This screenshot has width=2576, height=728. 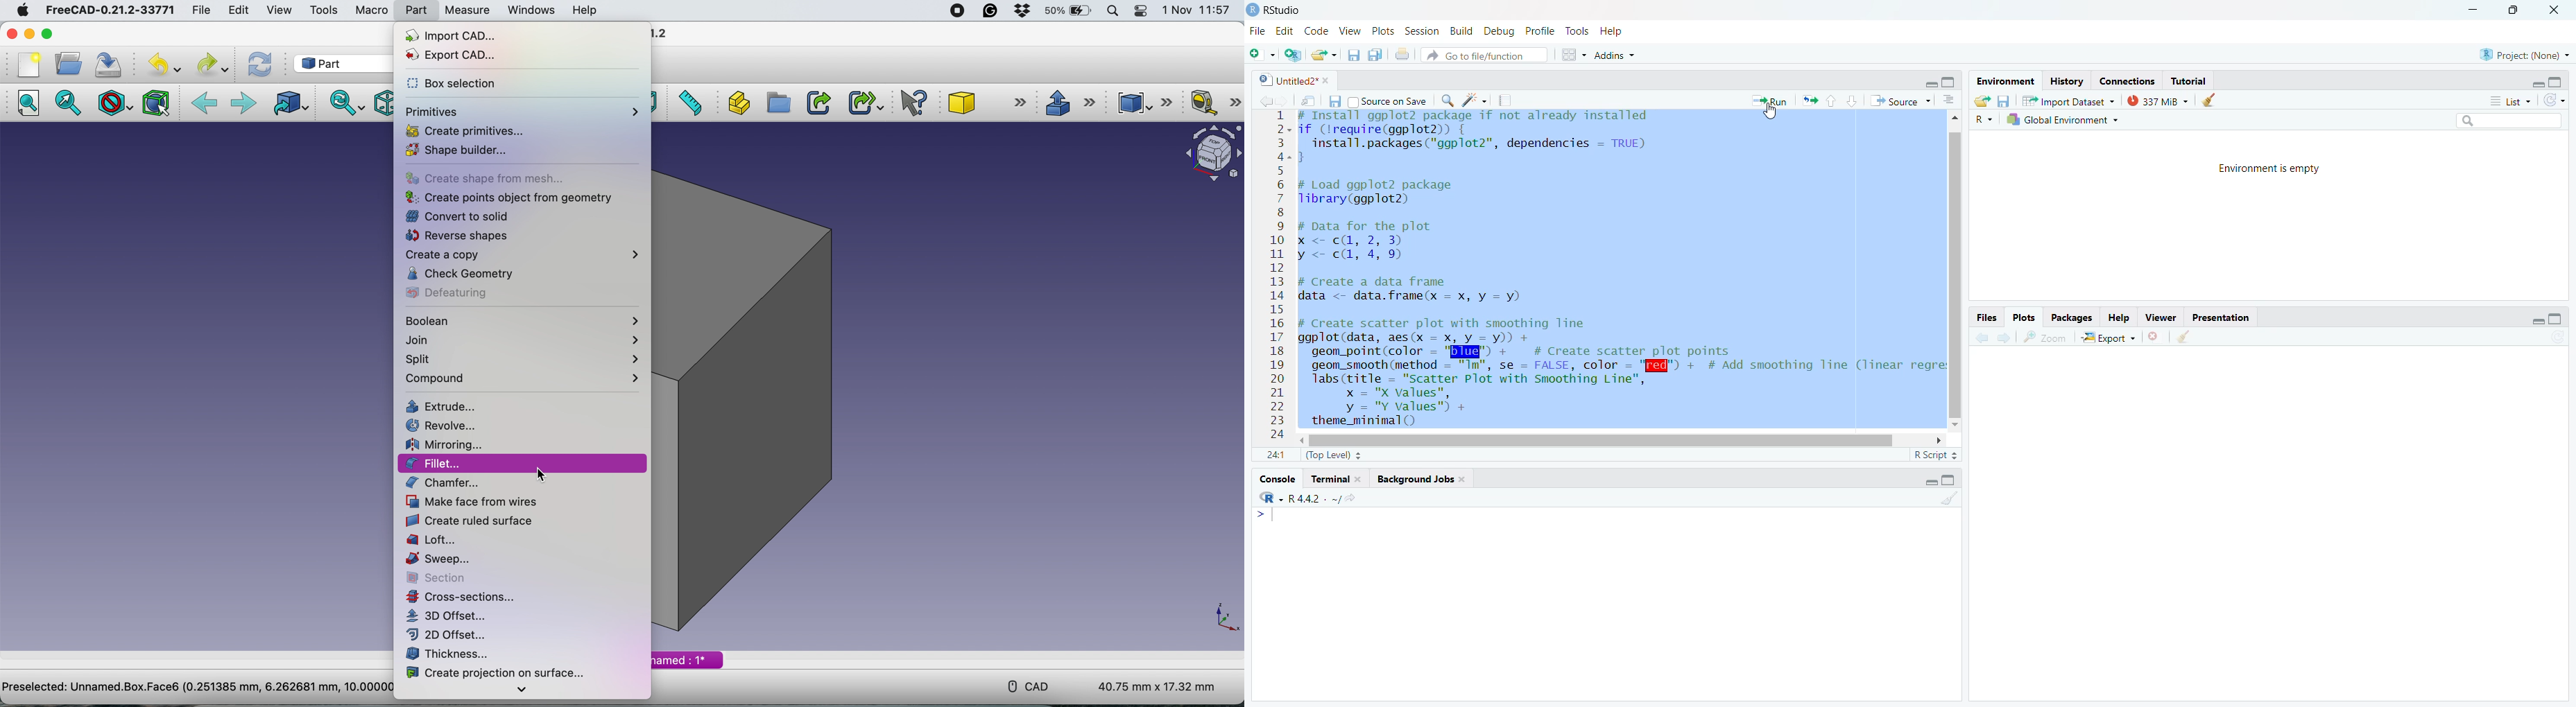 What do you see at coordinates (1982, 338) in the screenshot?
I see `go back` at bounding box center [1982, 338].